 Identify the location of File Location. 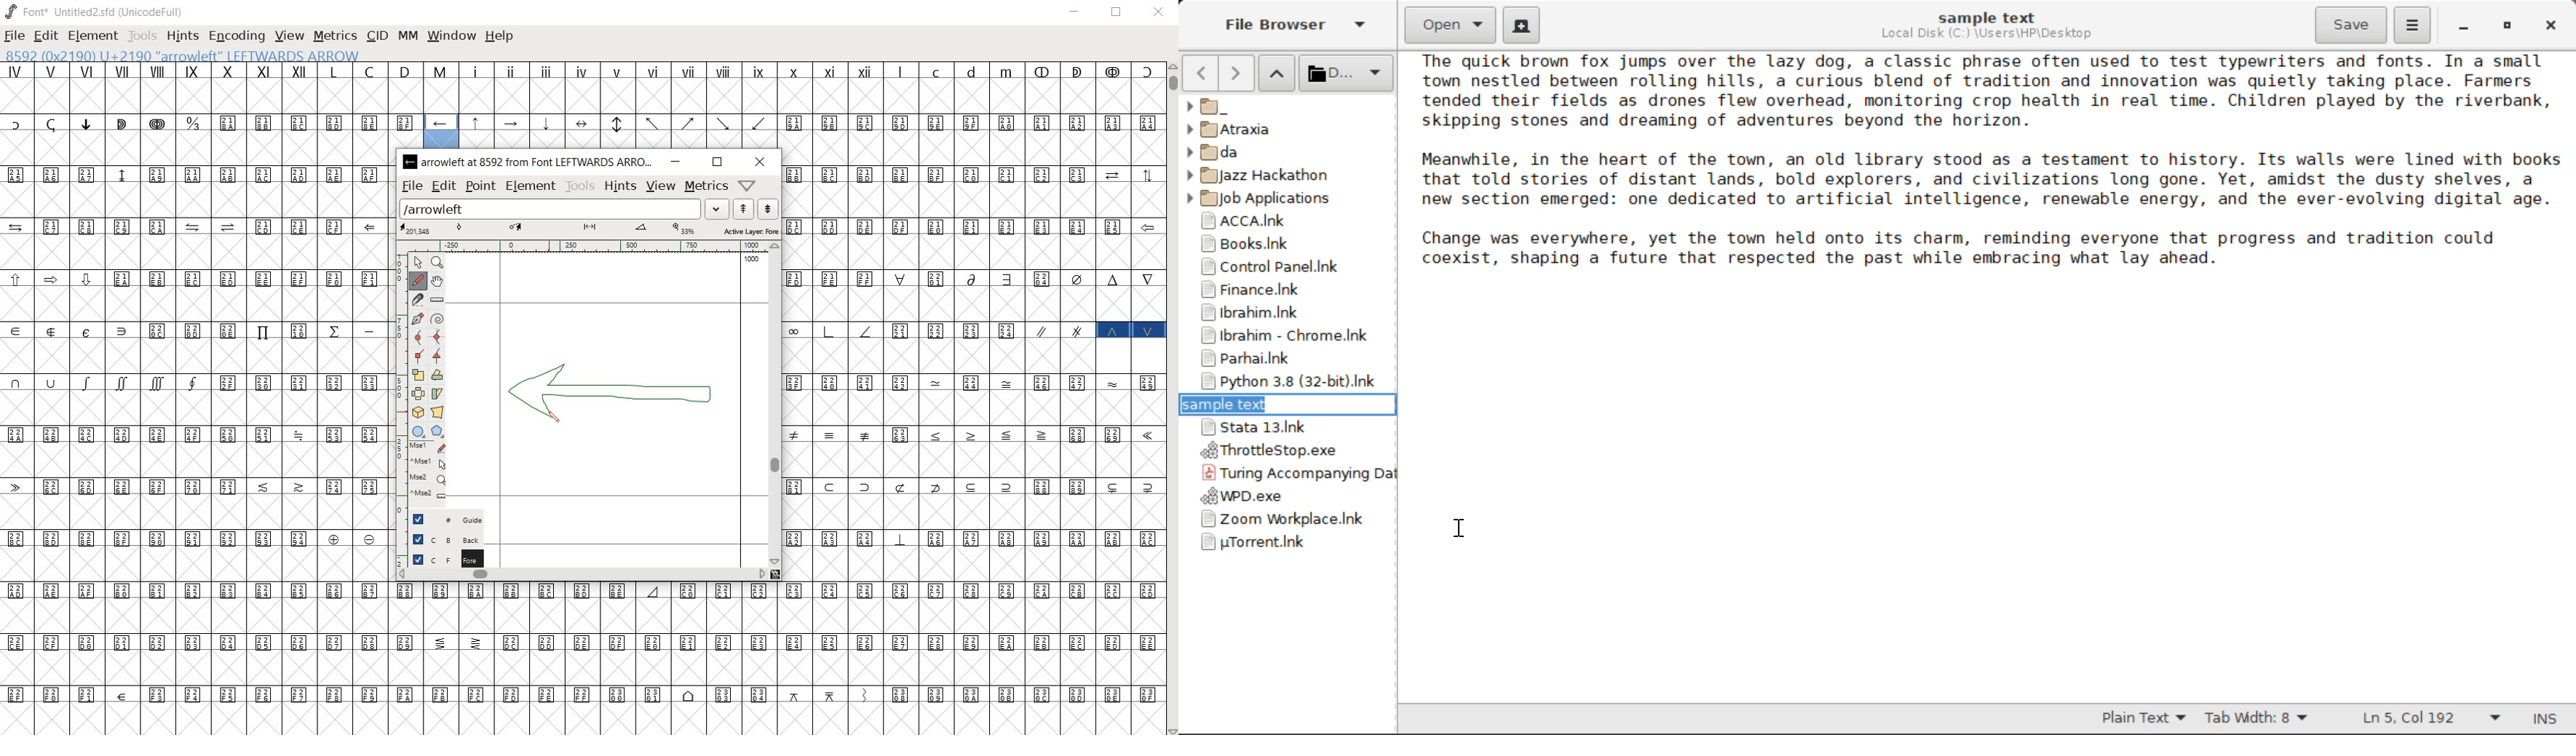
(1989, 35).